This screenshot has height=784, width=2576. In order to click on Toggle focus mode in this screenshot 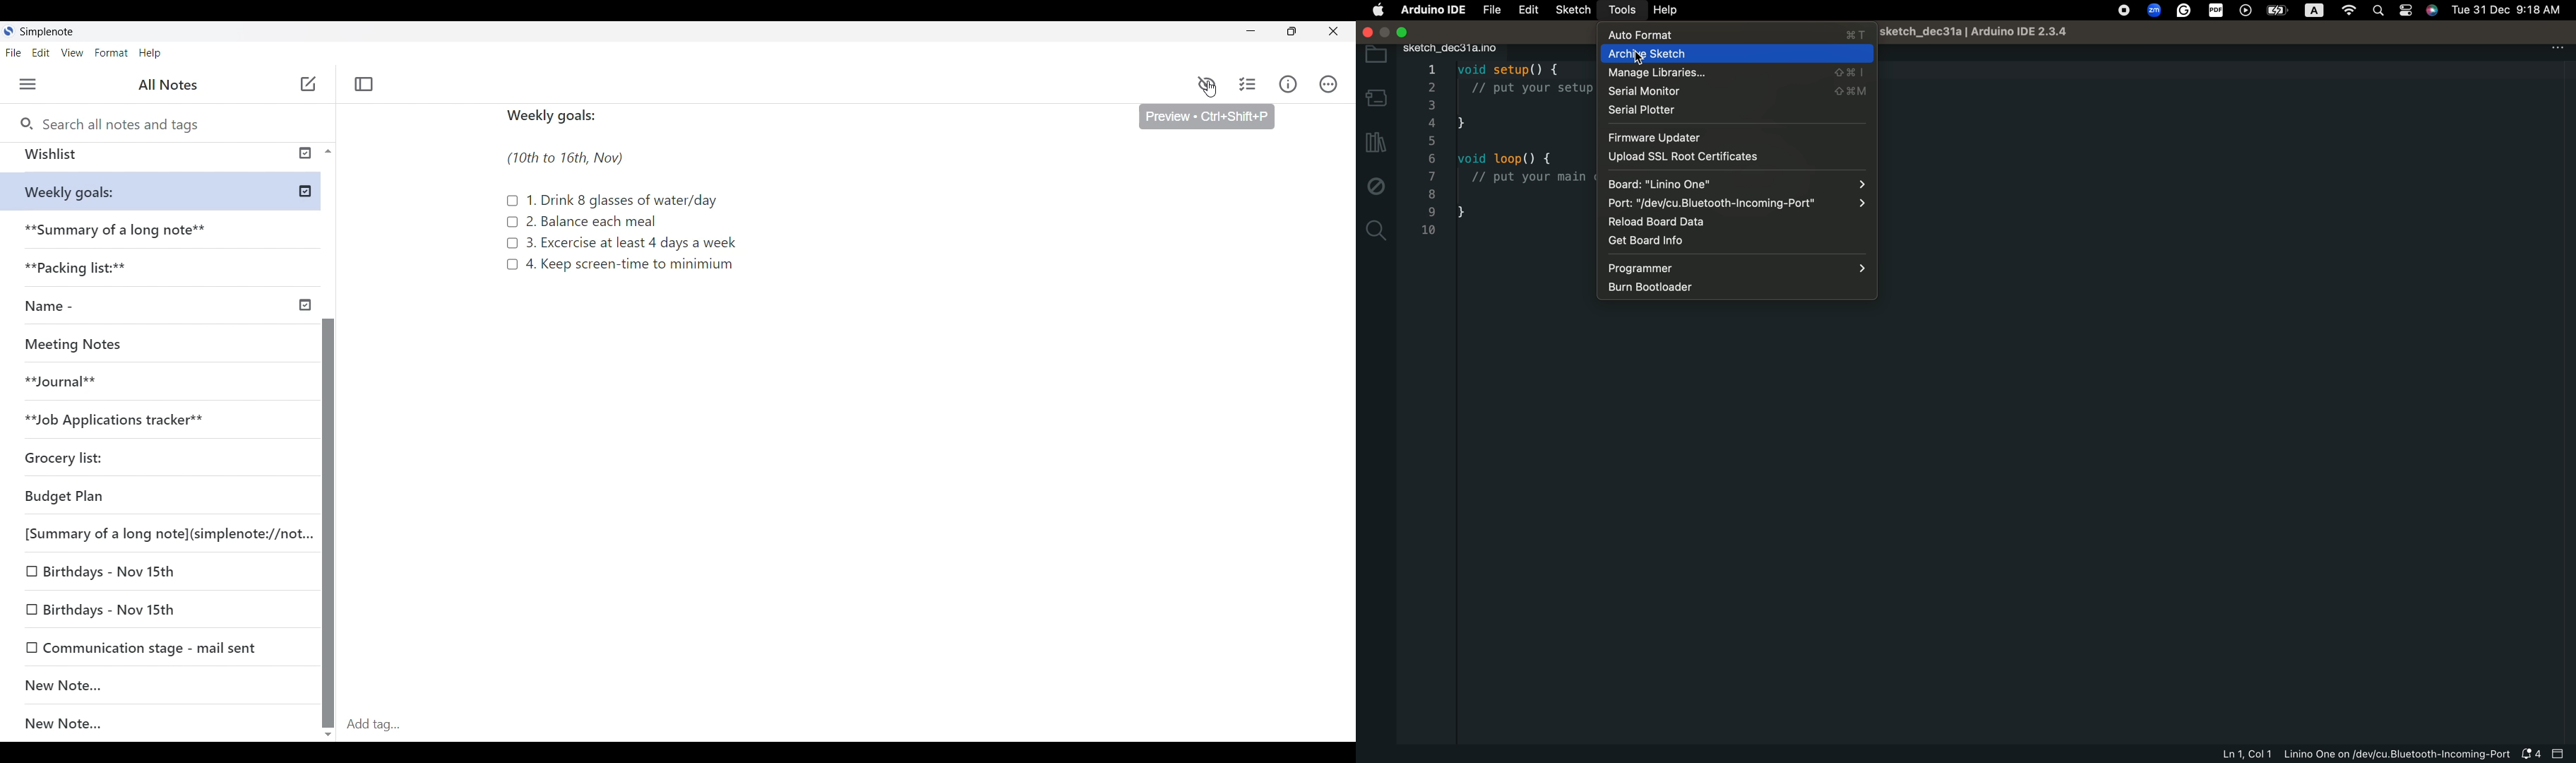, I will do `click(366, 83)`.